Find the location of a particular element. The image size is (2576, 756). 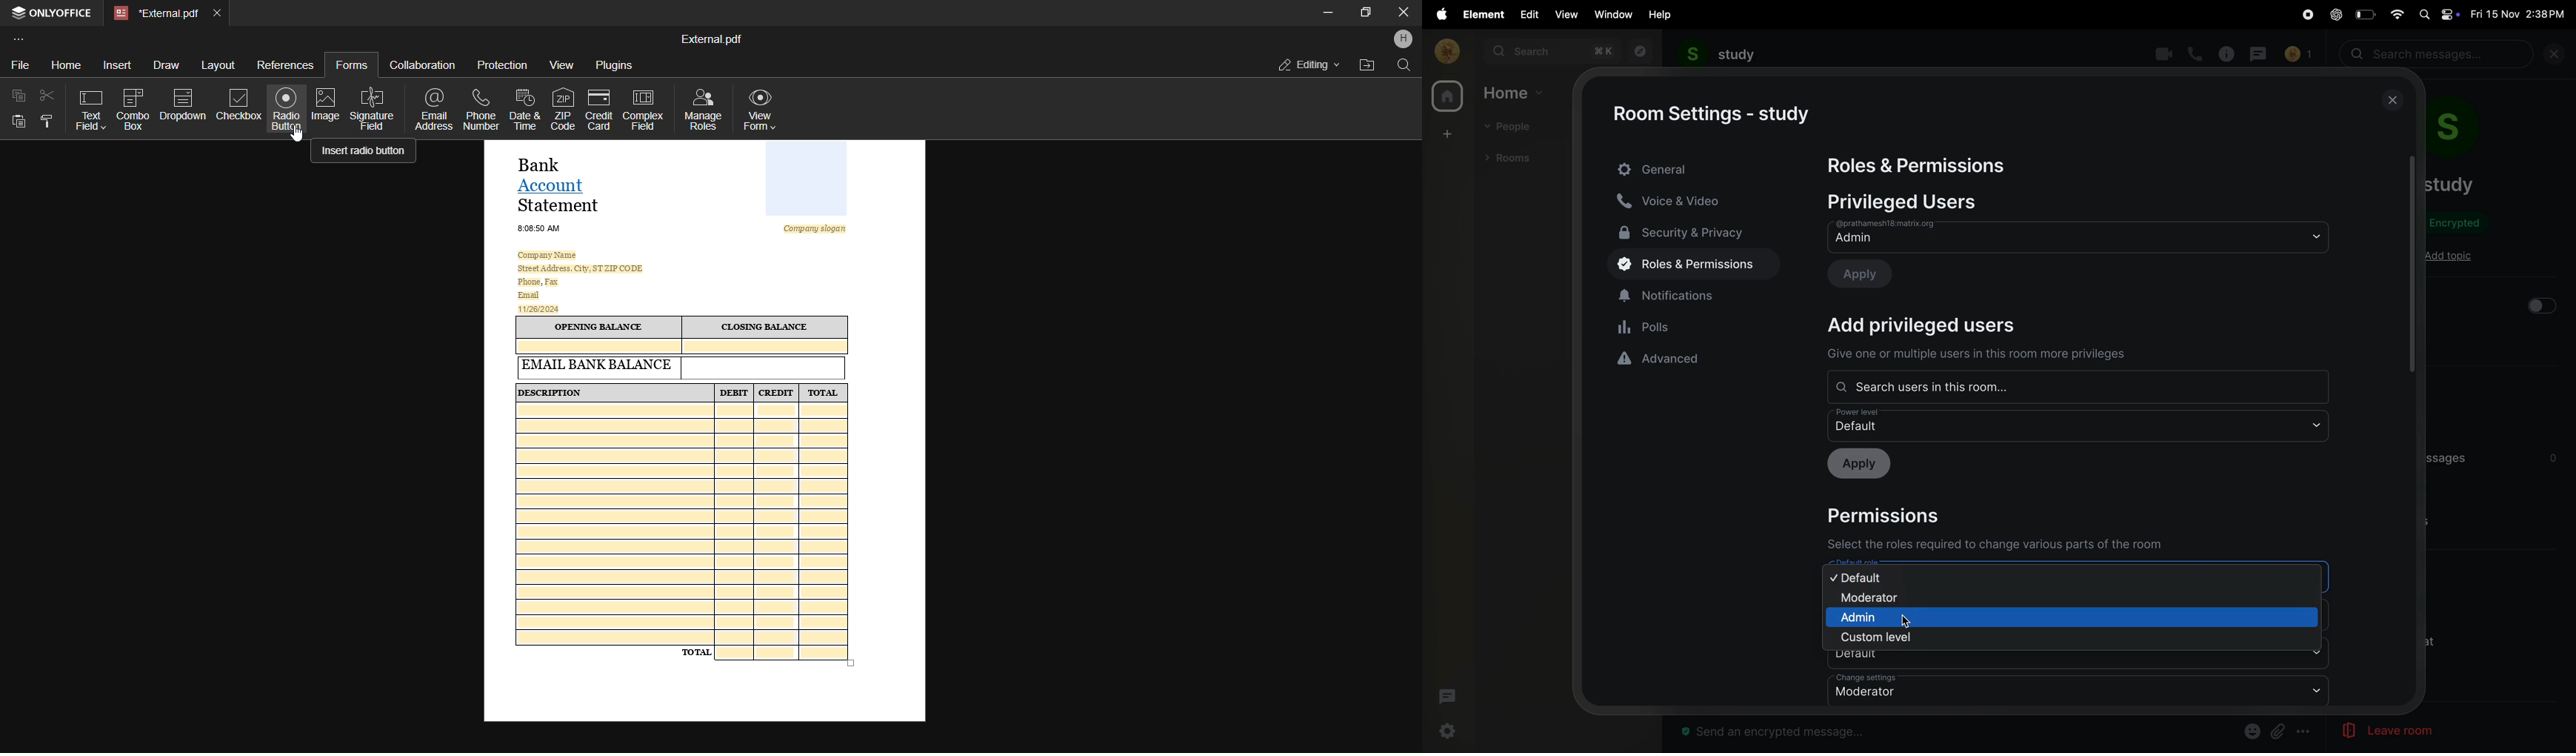

roles and permissions is located at coordinates (1687, 265).